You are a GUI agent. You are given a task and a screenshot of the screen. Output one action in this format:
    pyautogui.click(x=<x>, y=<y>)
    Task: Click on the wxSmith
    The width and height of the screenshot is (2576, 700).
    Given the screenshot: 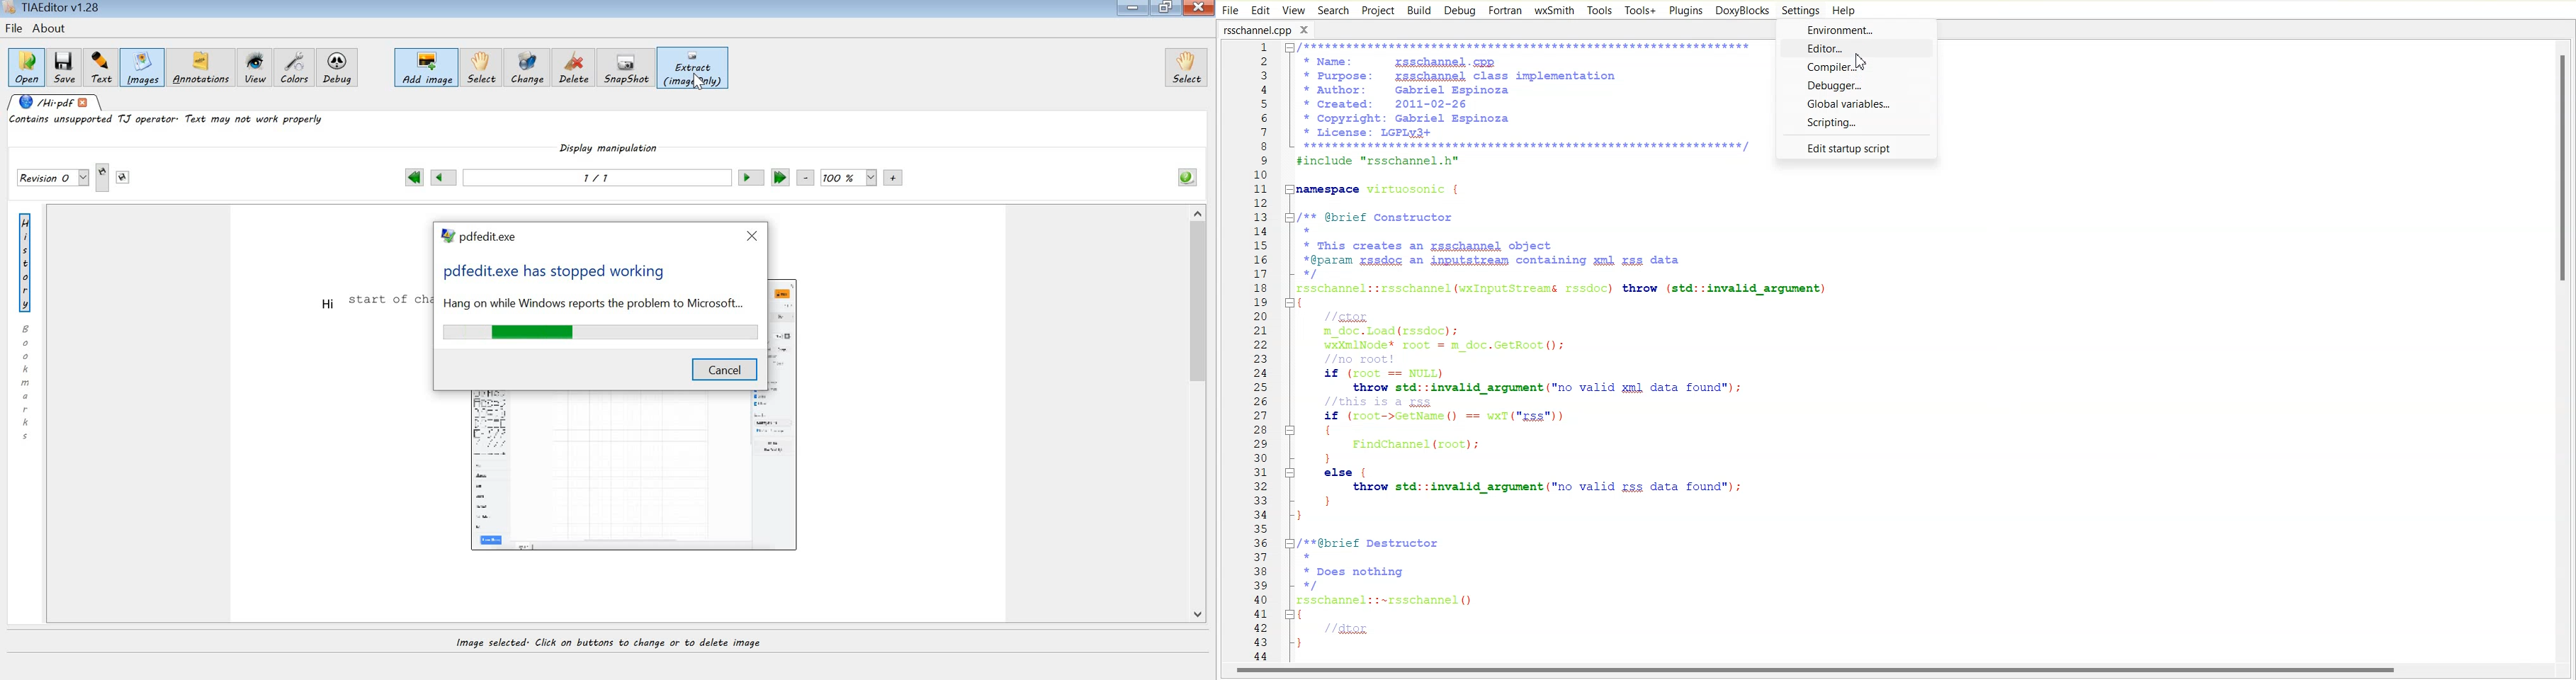 What is the action you would take?
    pyautogui.click(x=1554, y=11)
    